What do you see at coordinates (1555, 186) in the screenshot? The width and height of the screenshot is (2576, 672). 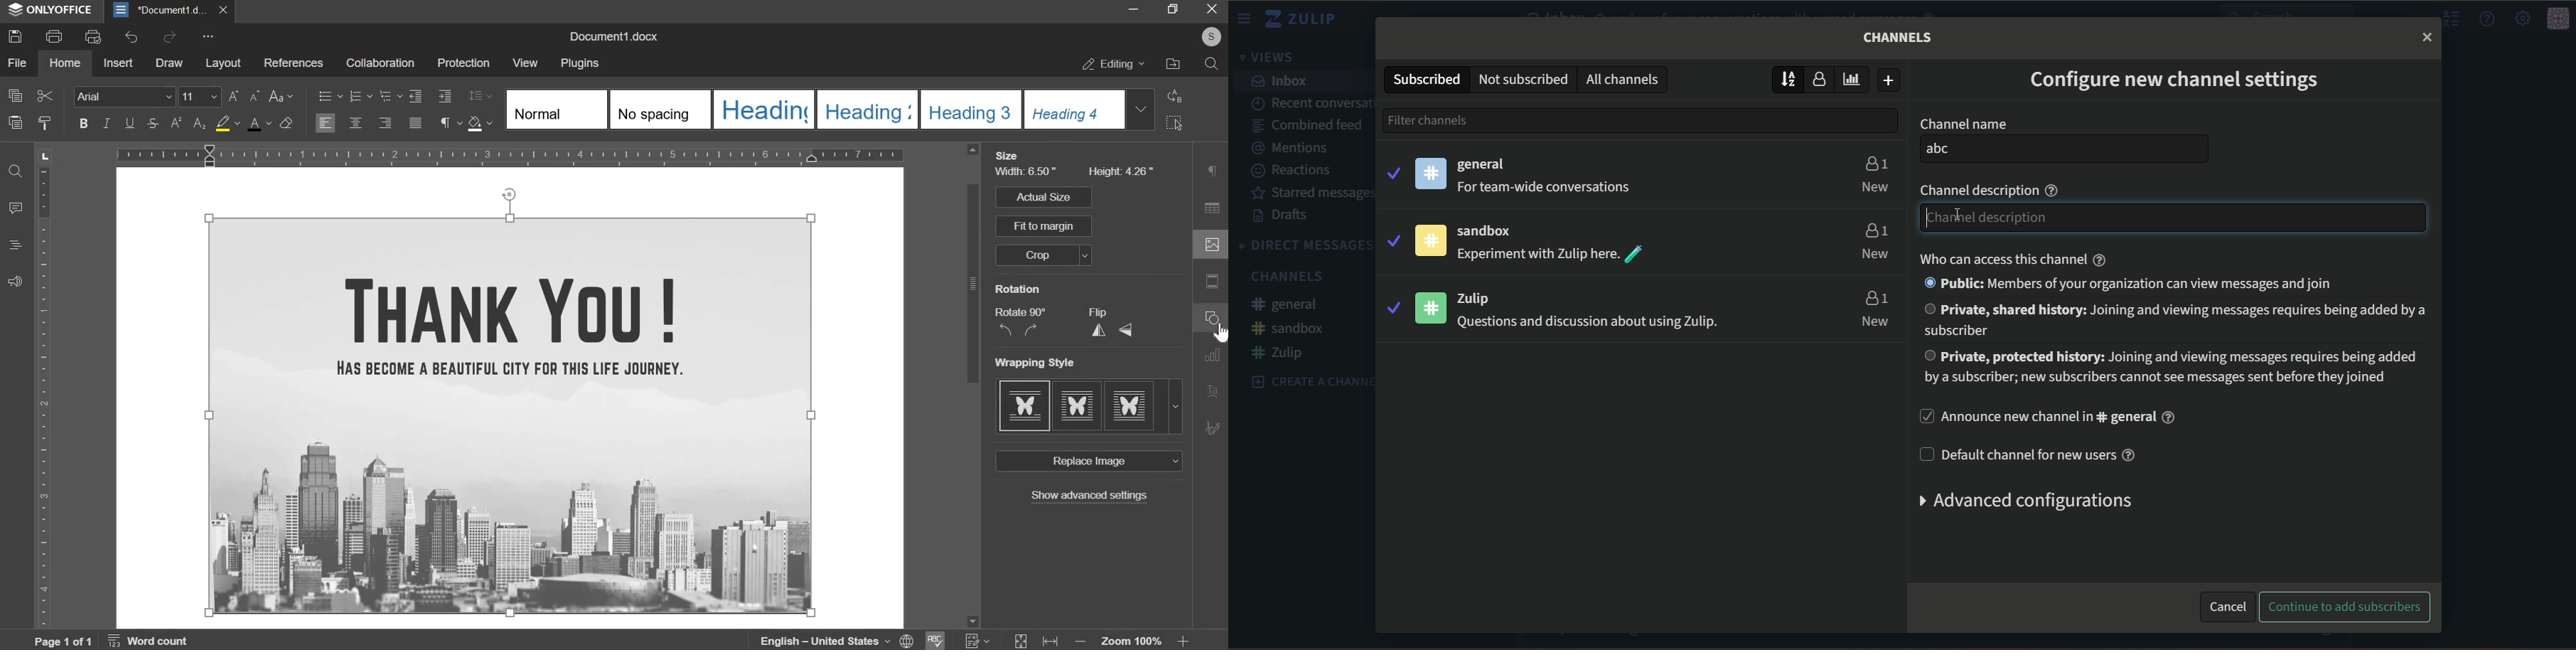 I see `For team-wide conversations` at bounding box center [1555, 186].